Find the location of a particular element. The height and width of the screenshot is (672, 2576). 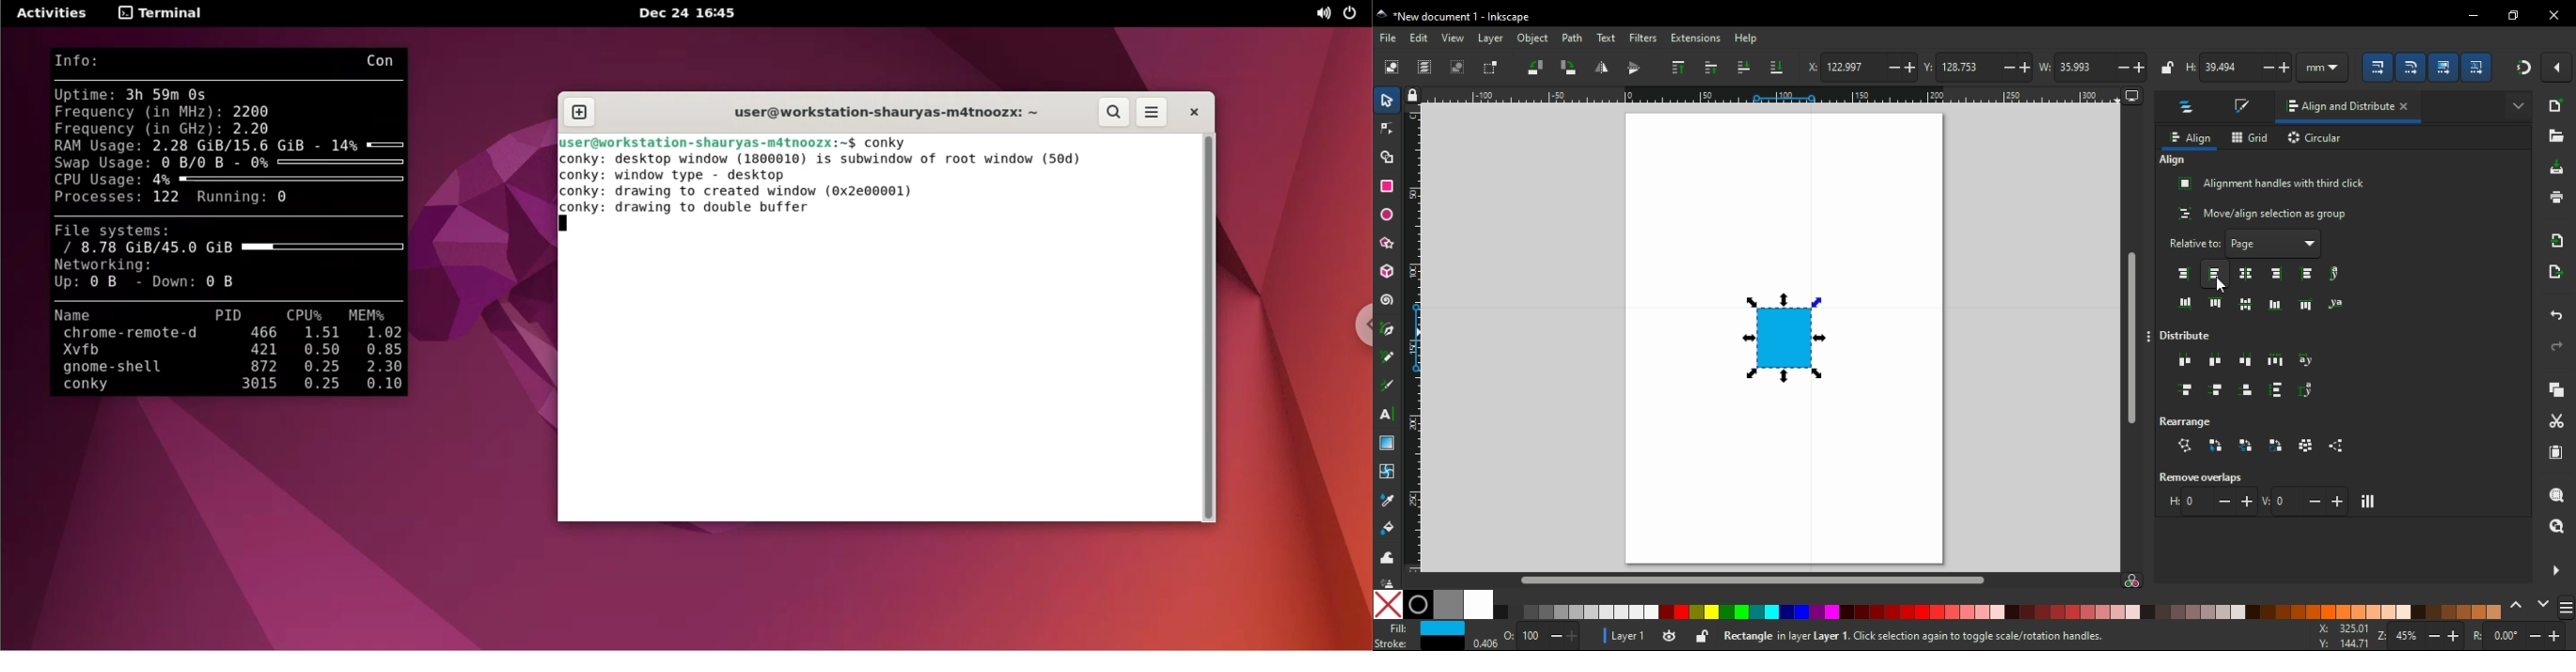

cursor is located at coordinates (2221, 286).